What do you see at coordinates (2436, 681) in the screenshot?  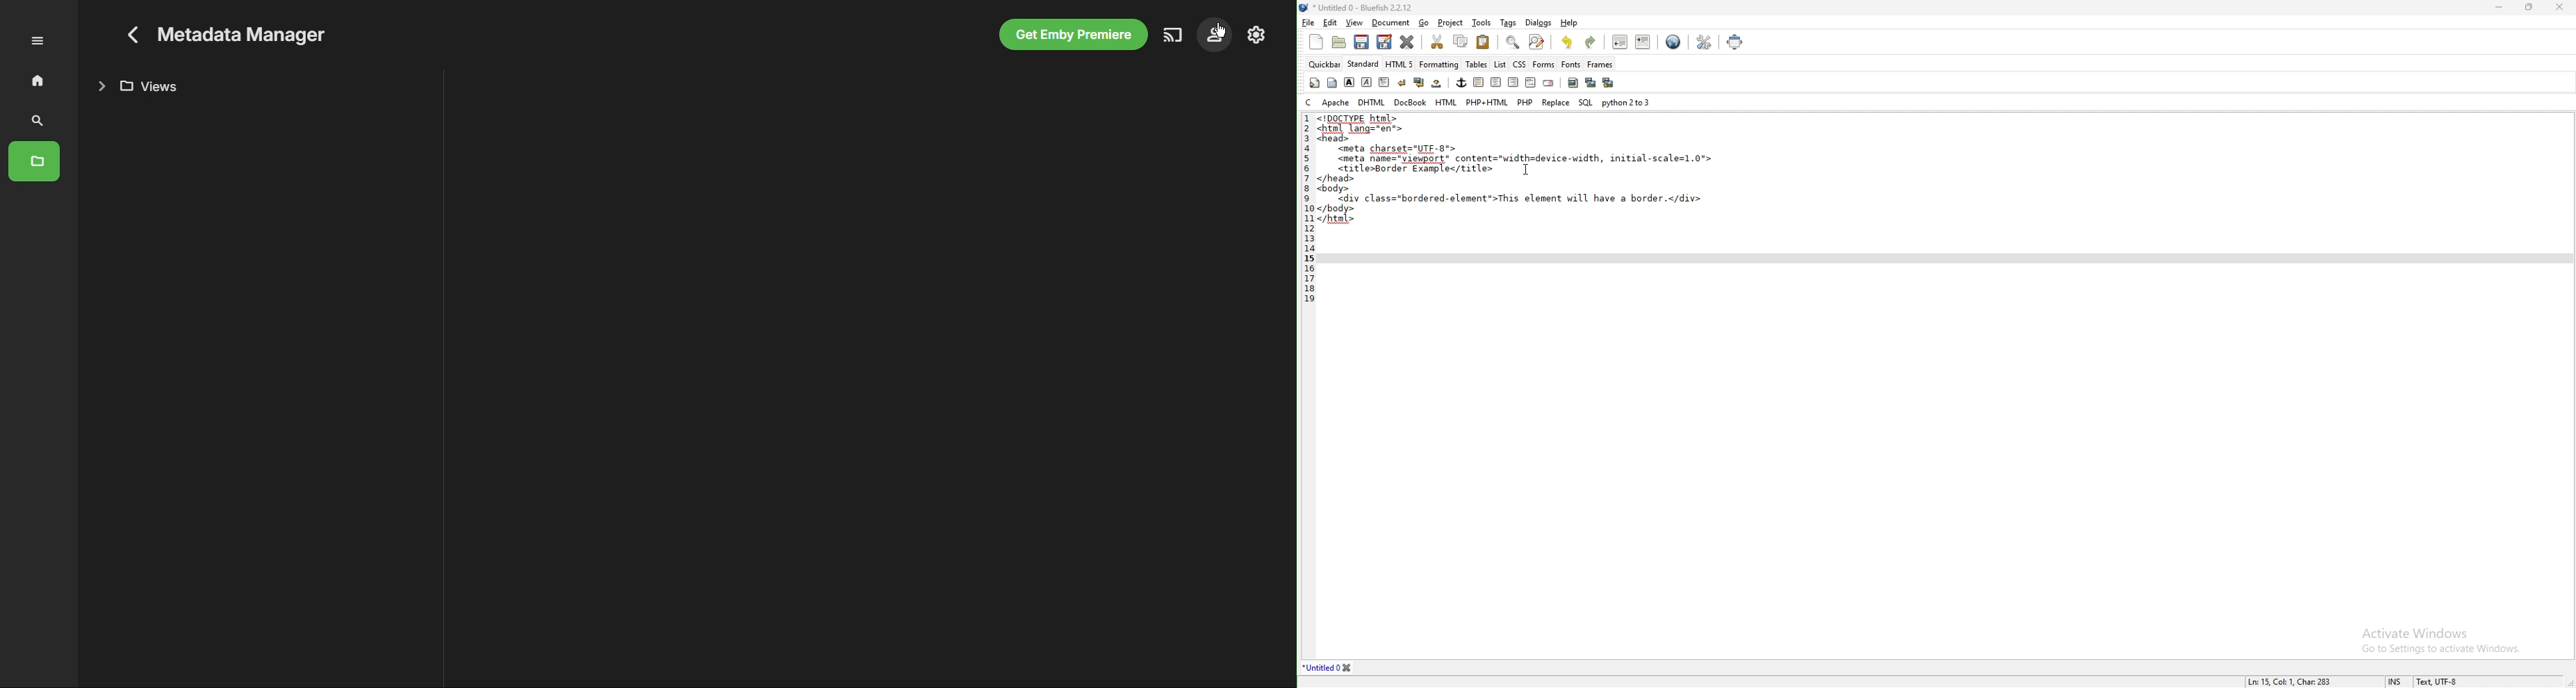 I see `Text, UTF-8` at bounding box center [2436, 681].